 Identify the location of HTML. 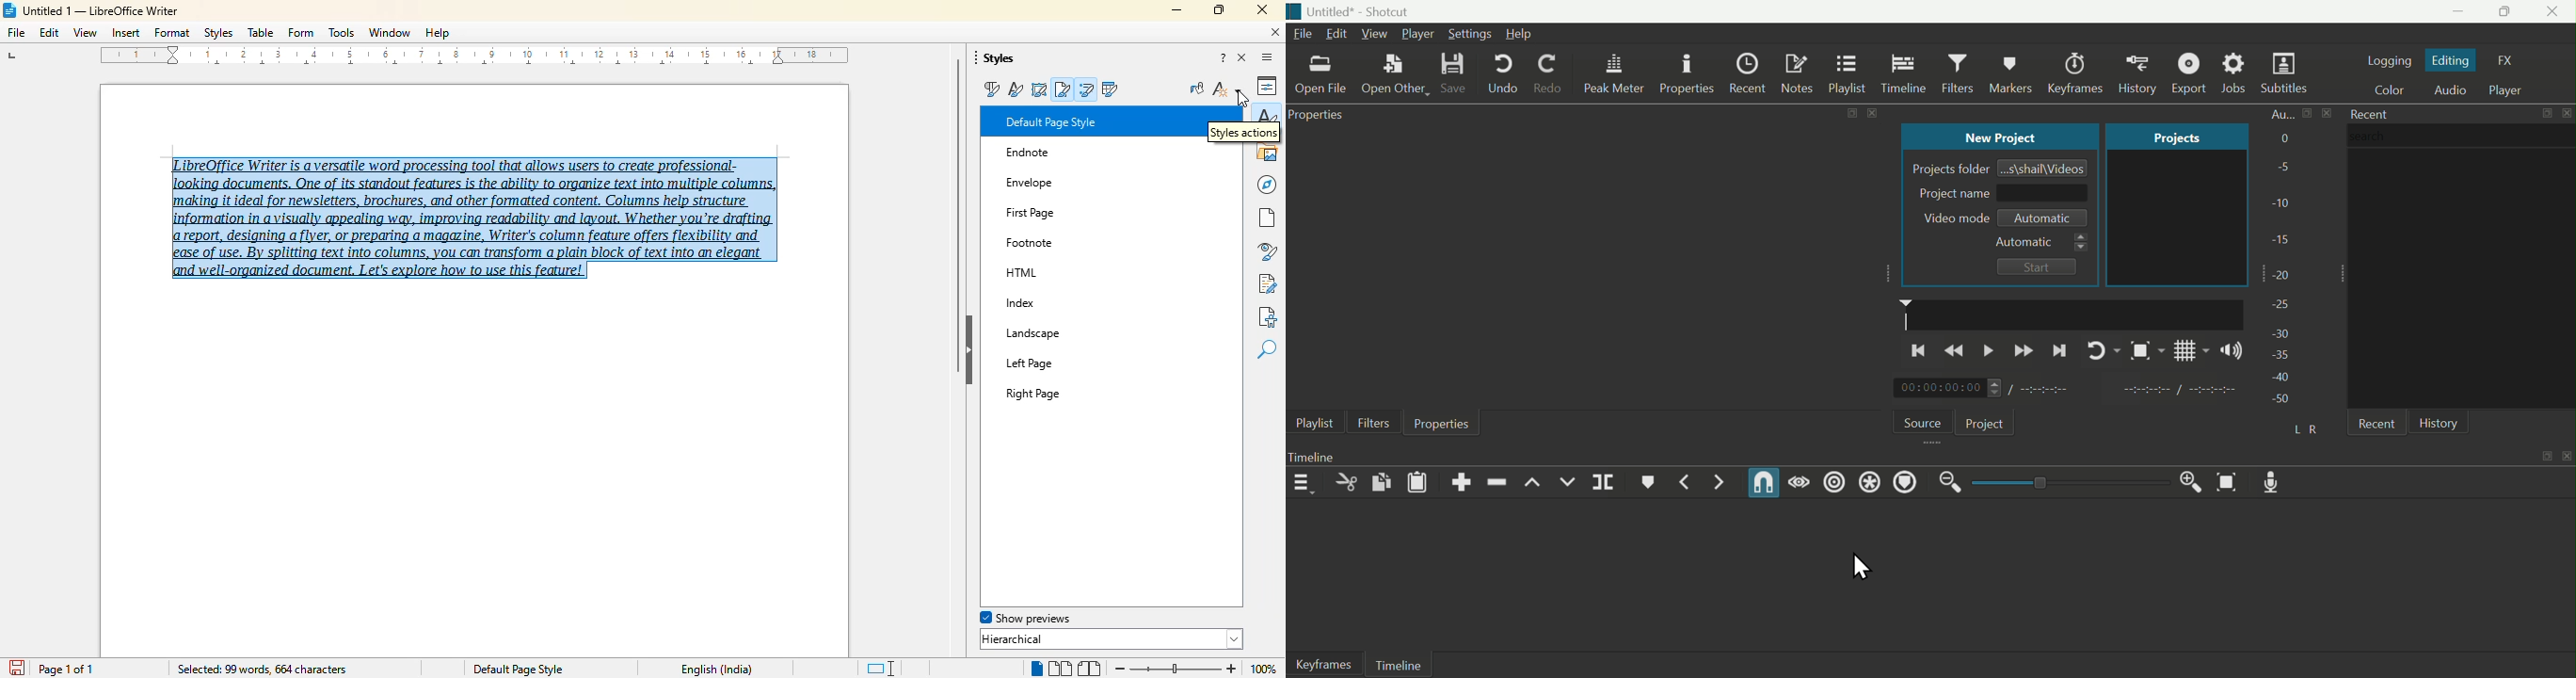
(1043, 269).